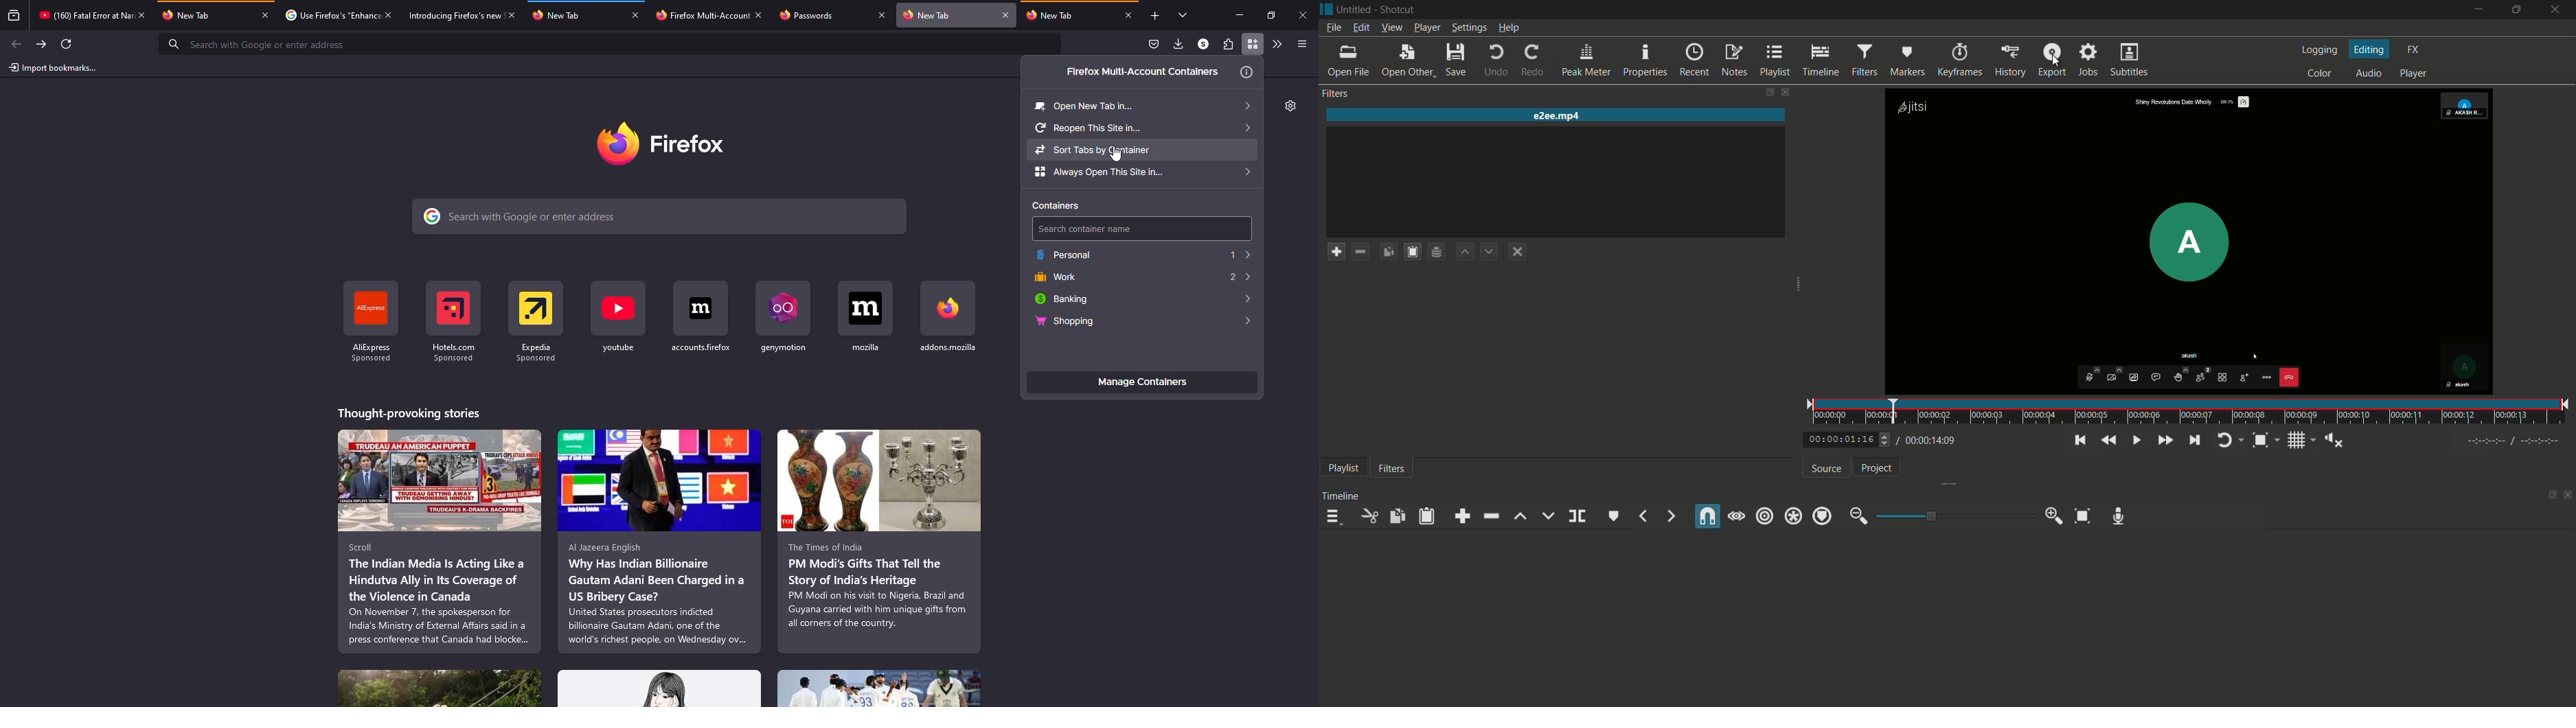 The height and width of the screenshot is (728, 2576). I want to click on export, so click(2051, 61).